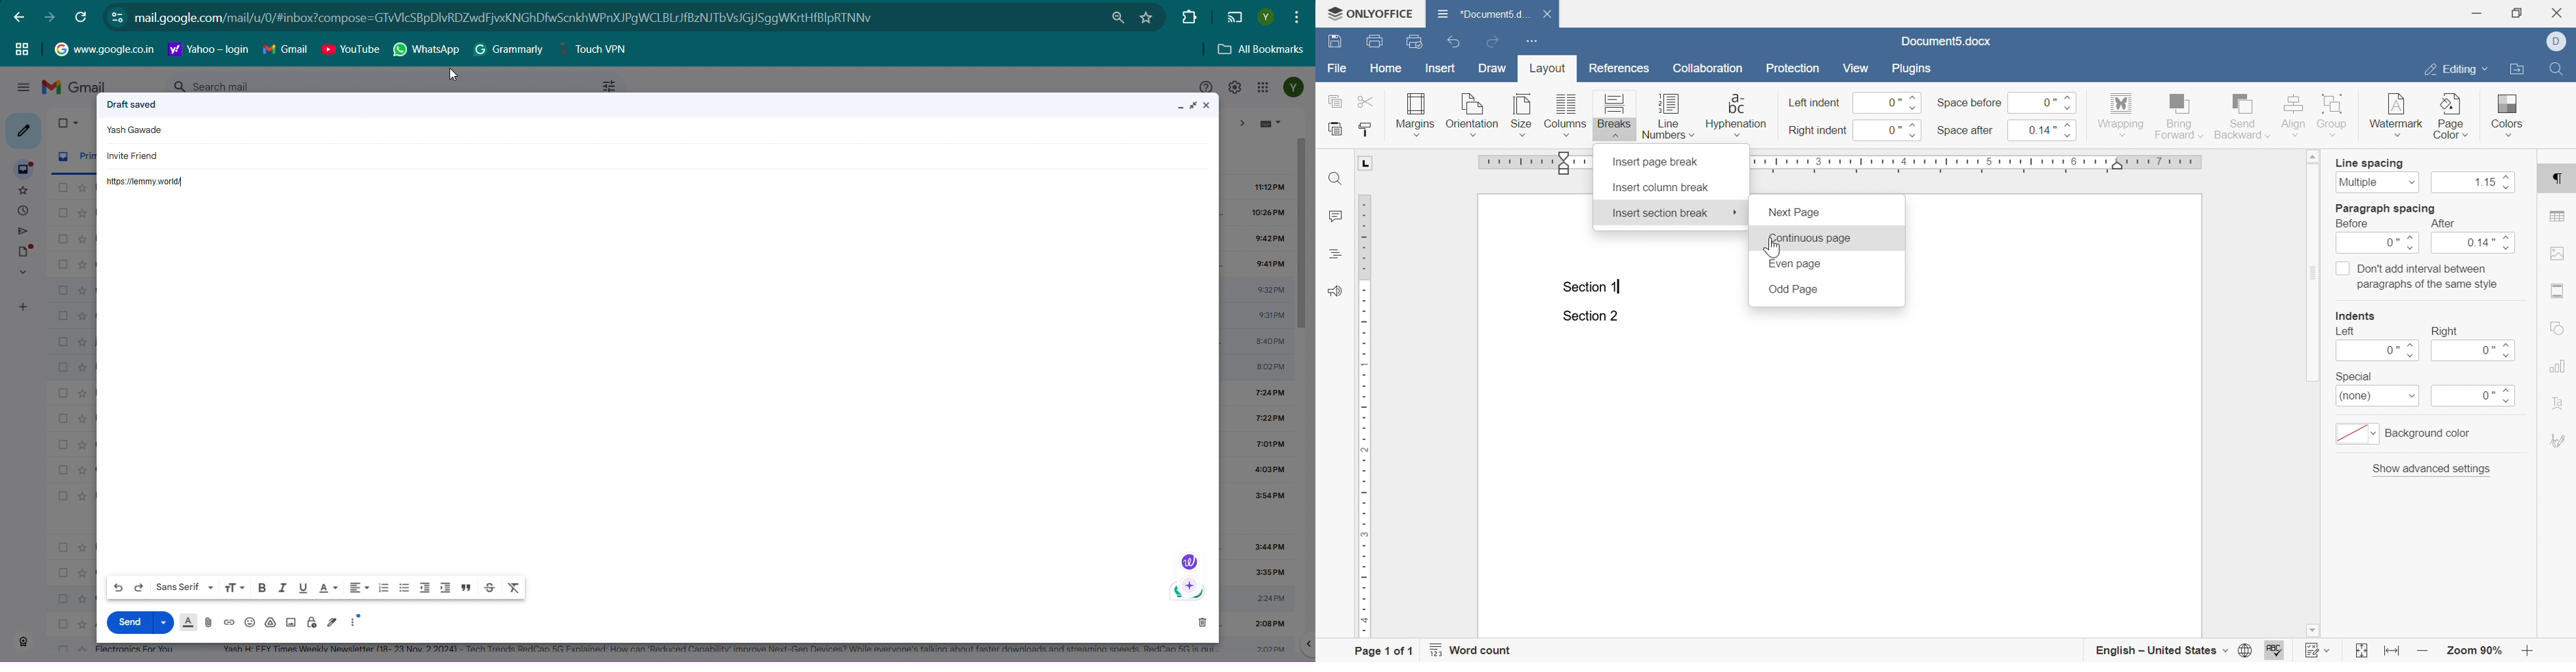  Describe the element at coordinates (1235, 18) in the screenshot. I see `Display on another screen` at that location.